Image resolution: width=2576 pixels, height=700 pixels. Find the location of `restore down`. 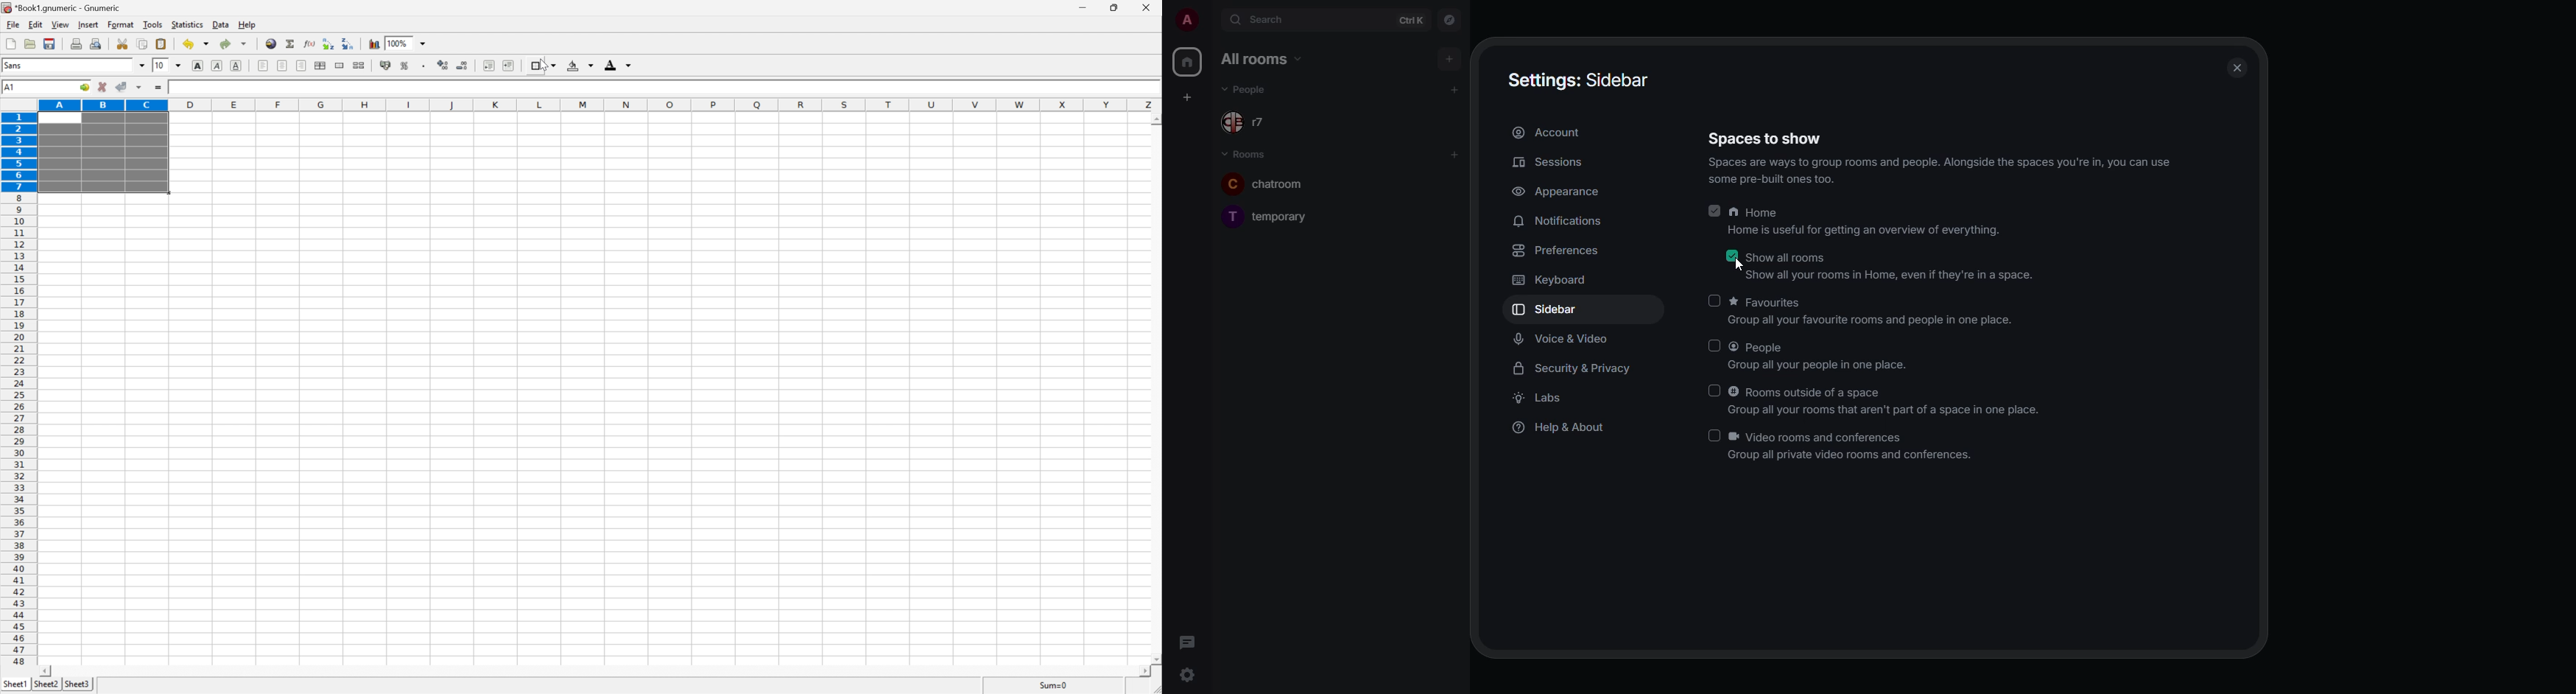

restore down is located at coordinates (1117, 10).